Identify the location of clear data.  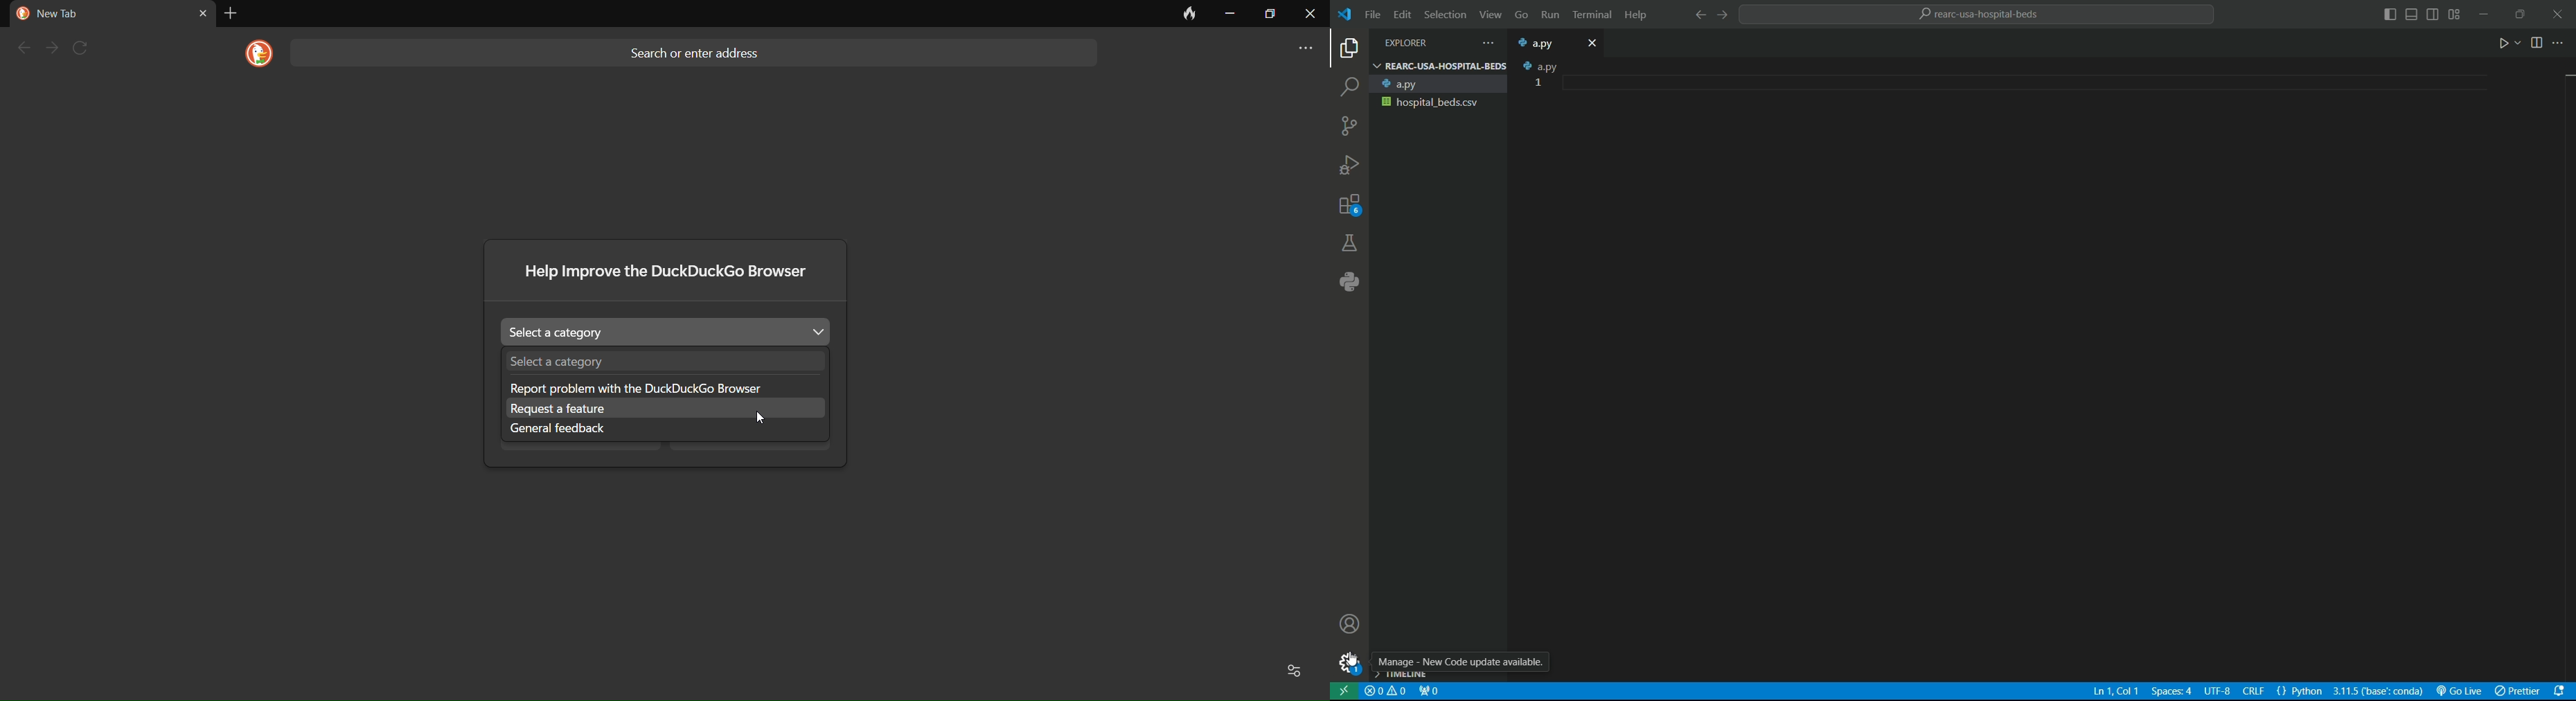
(1183, 17).